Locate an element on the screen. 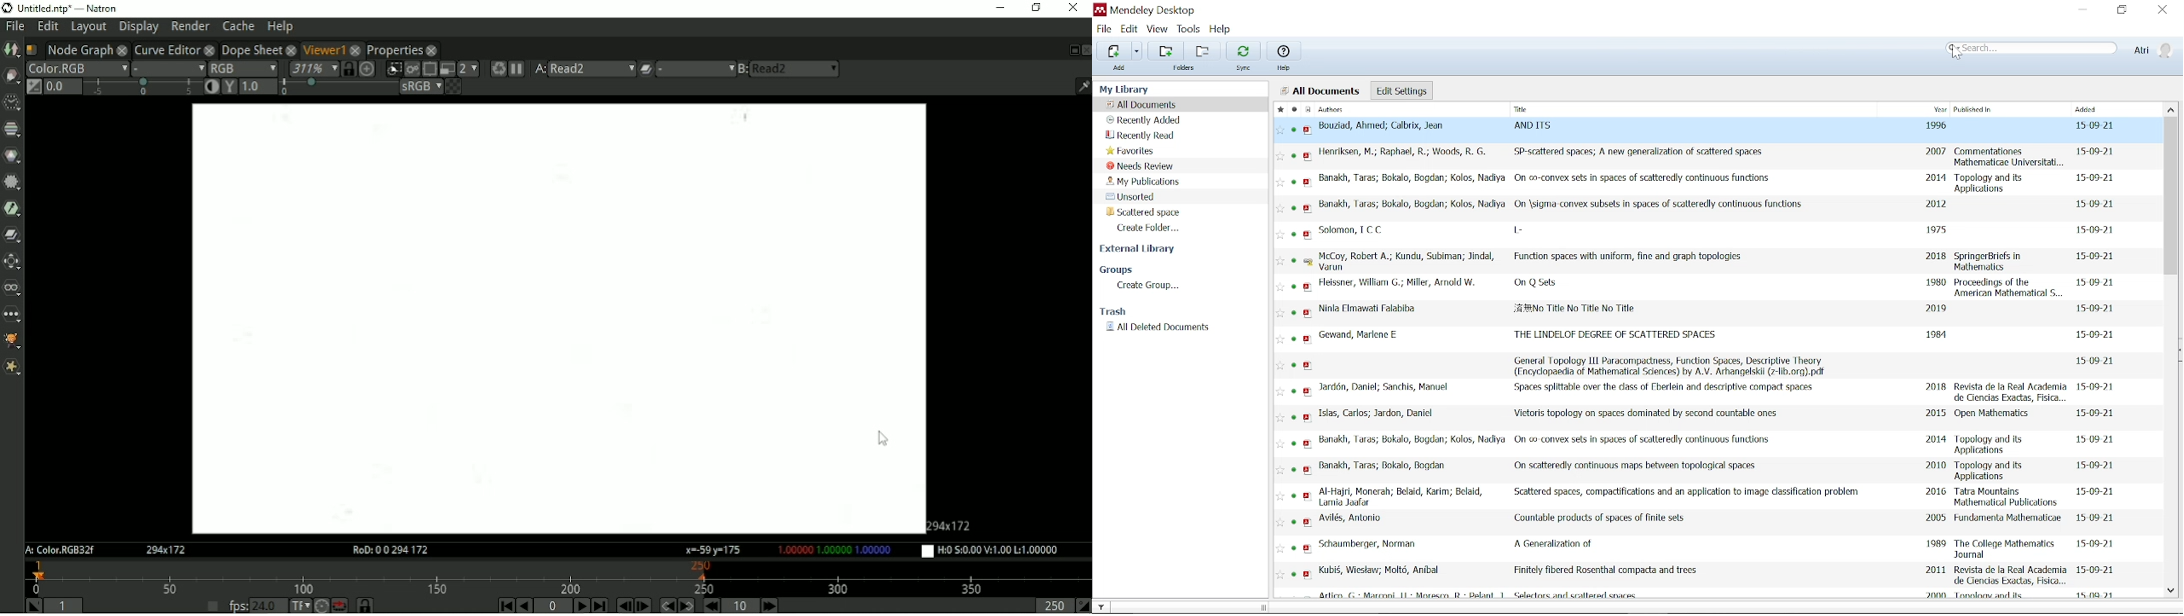 This screenshot has height=616, width=2184. Collapse/Expand is located at coordinates (2180, 349).